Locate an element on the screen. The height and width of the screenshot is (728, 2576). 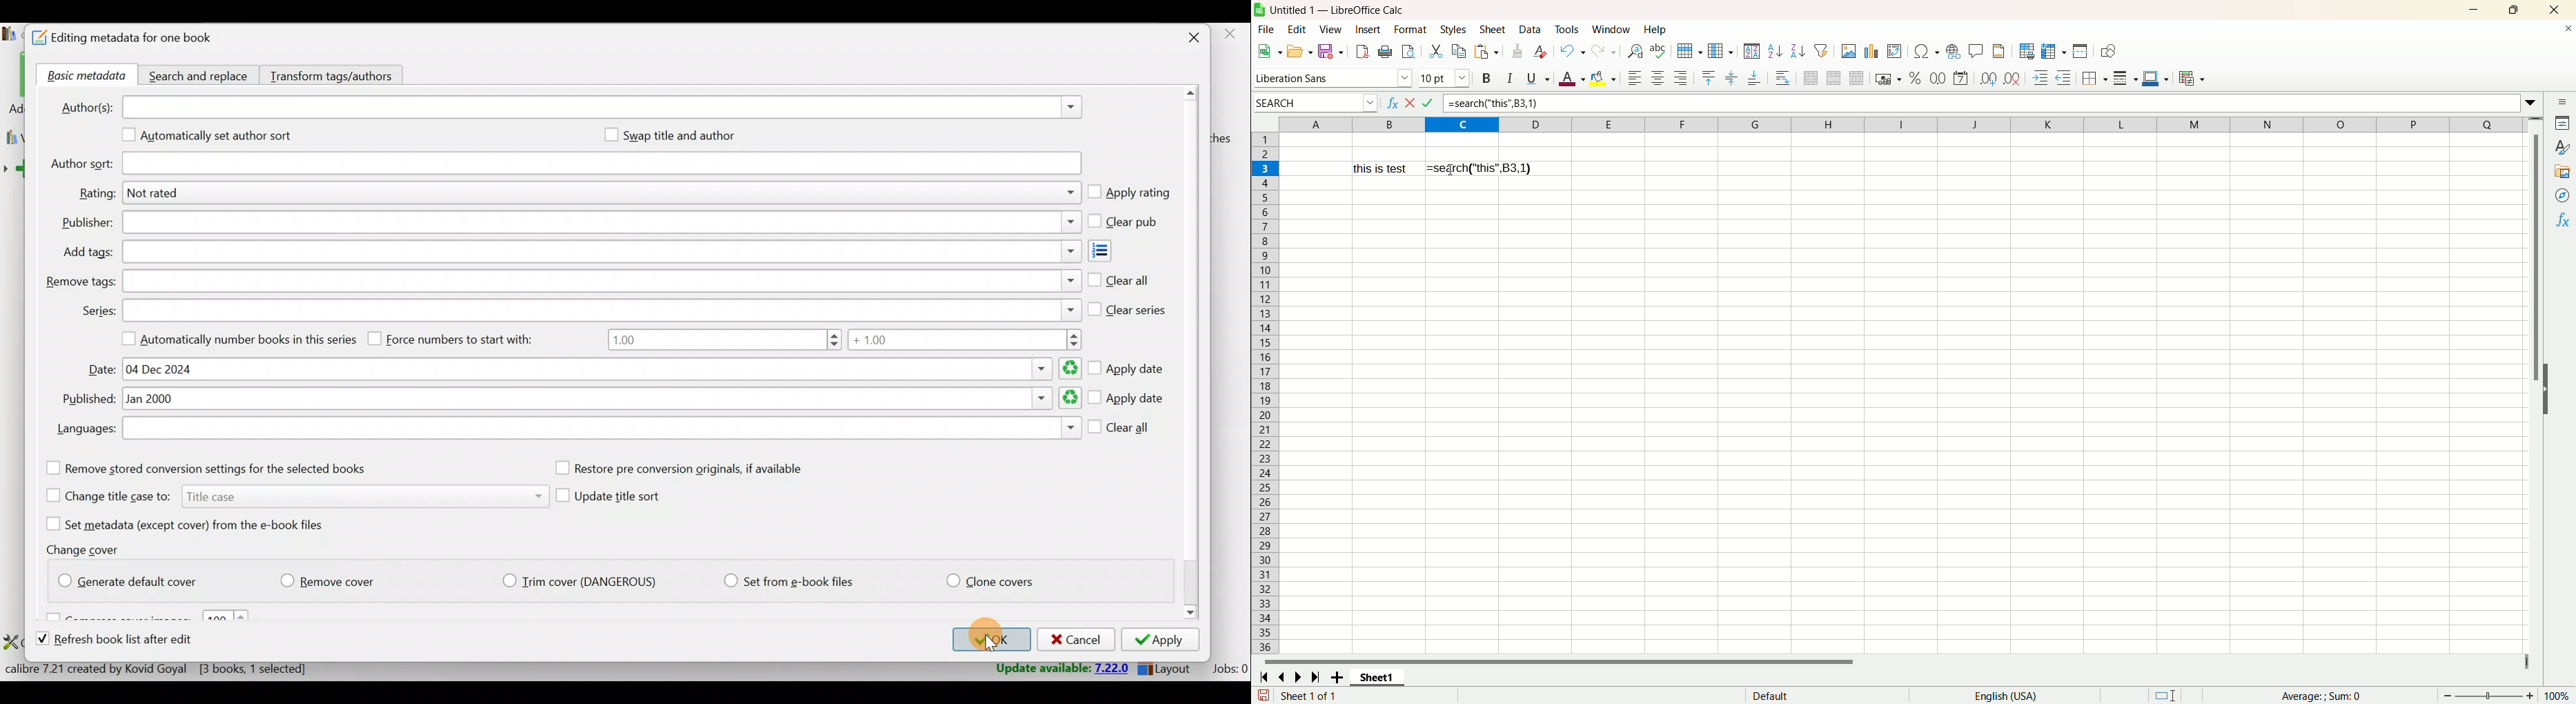
Scroll bar is located at coordinates (1192, 355).